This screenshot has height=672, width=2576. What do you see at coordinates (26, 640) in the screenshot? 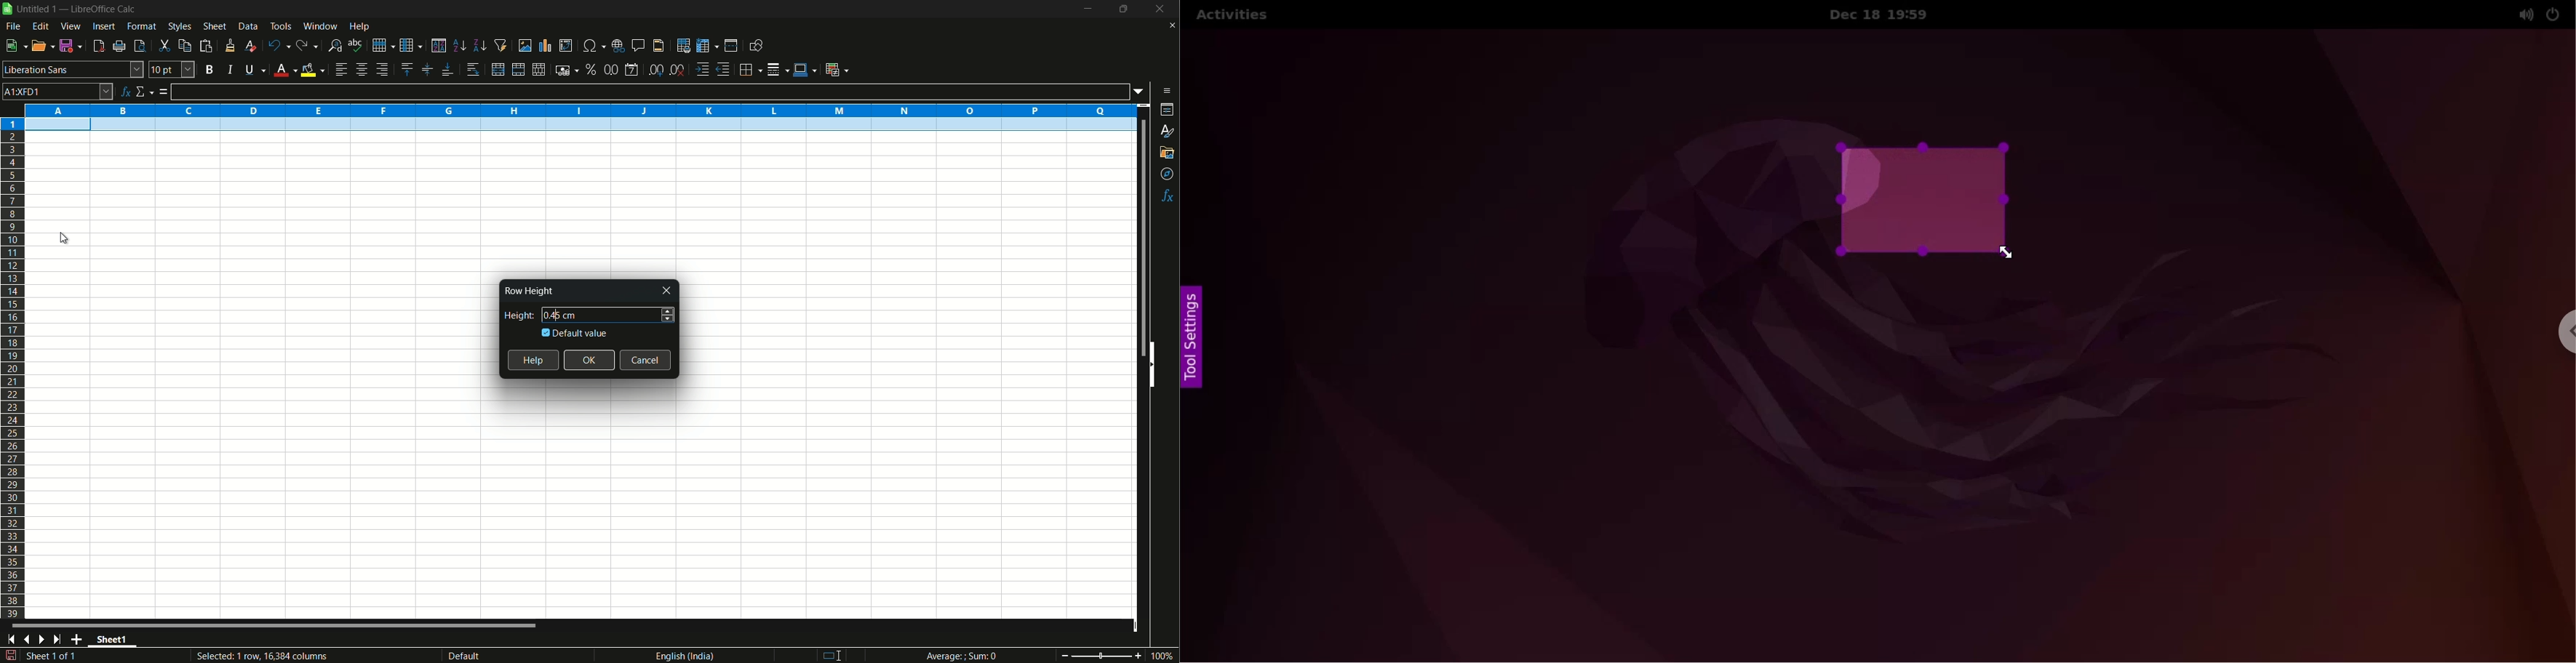
I see `previous sheet` at bounding box center [26, 640].